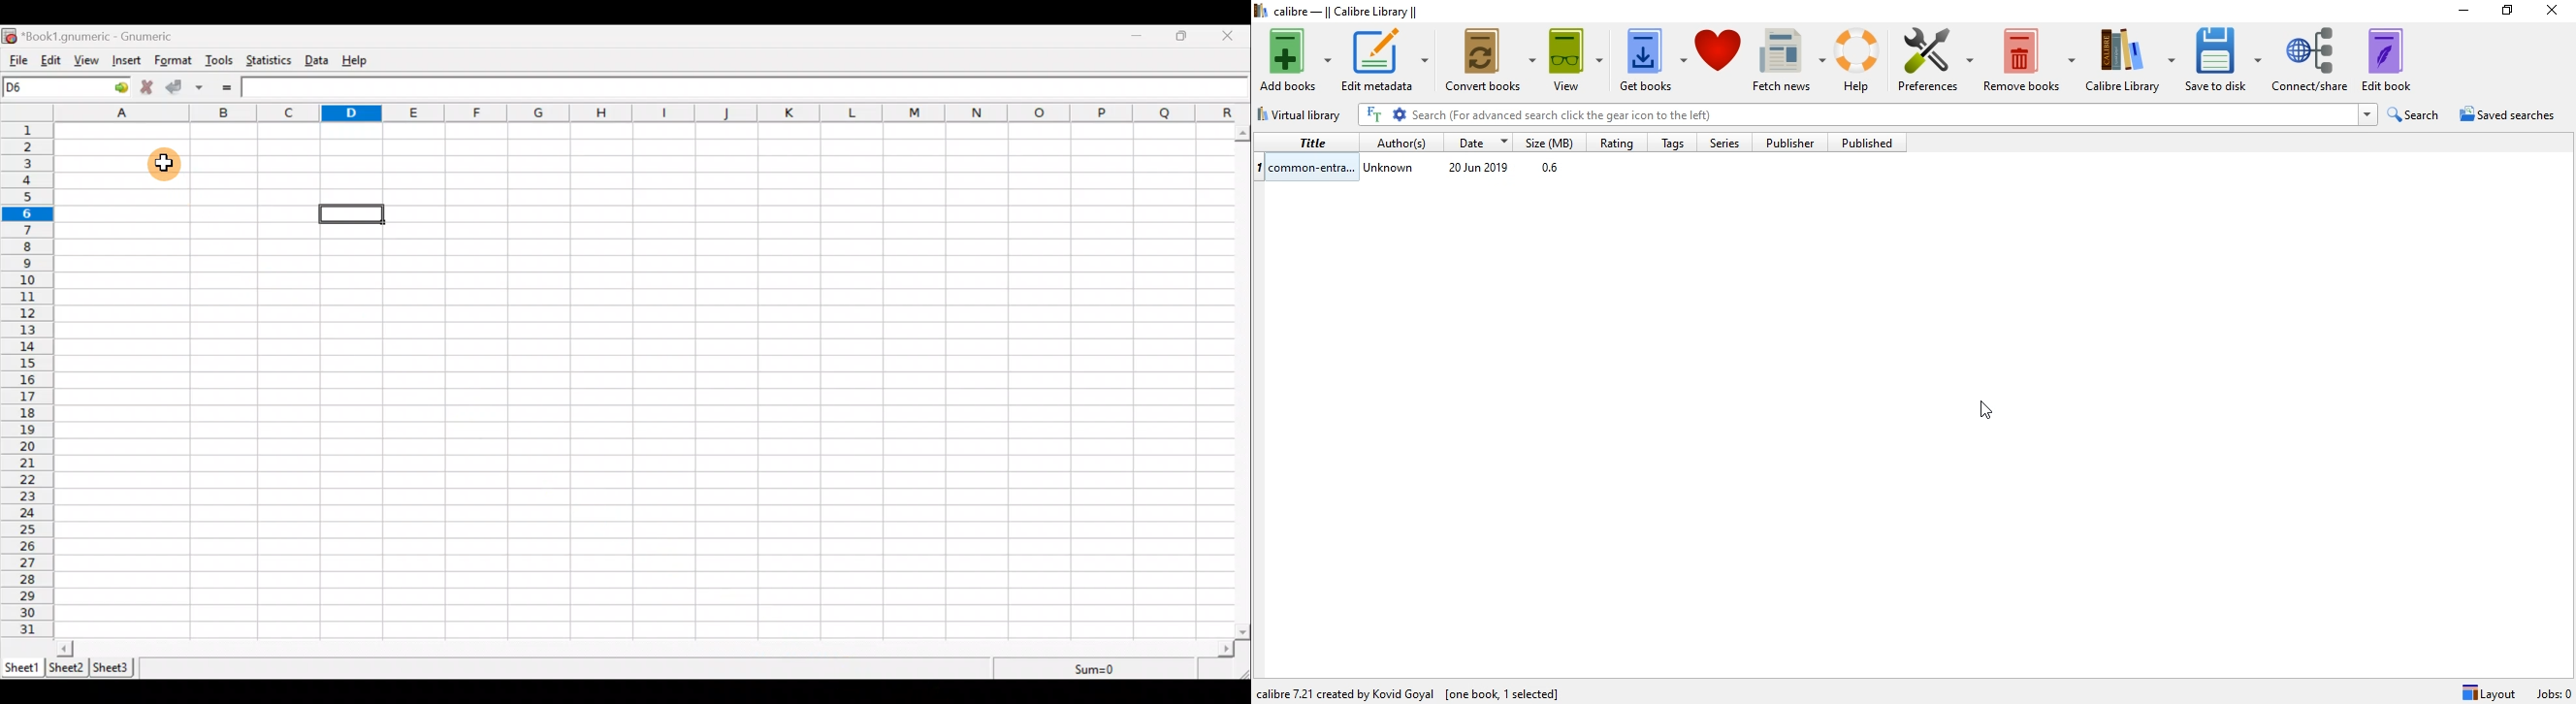 This screenshot has height=728, width=2576. I want to click on scroll right, so click(1226, 649).